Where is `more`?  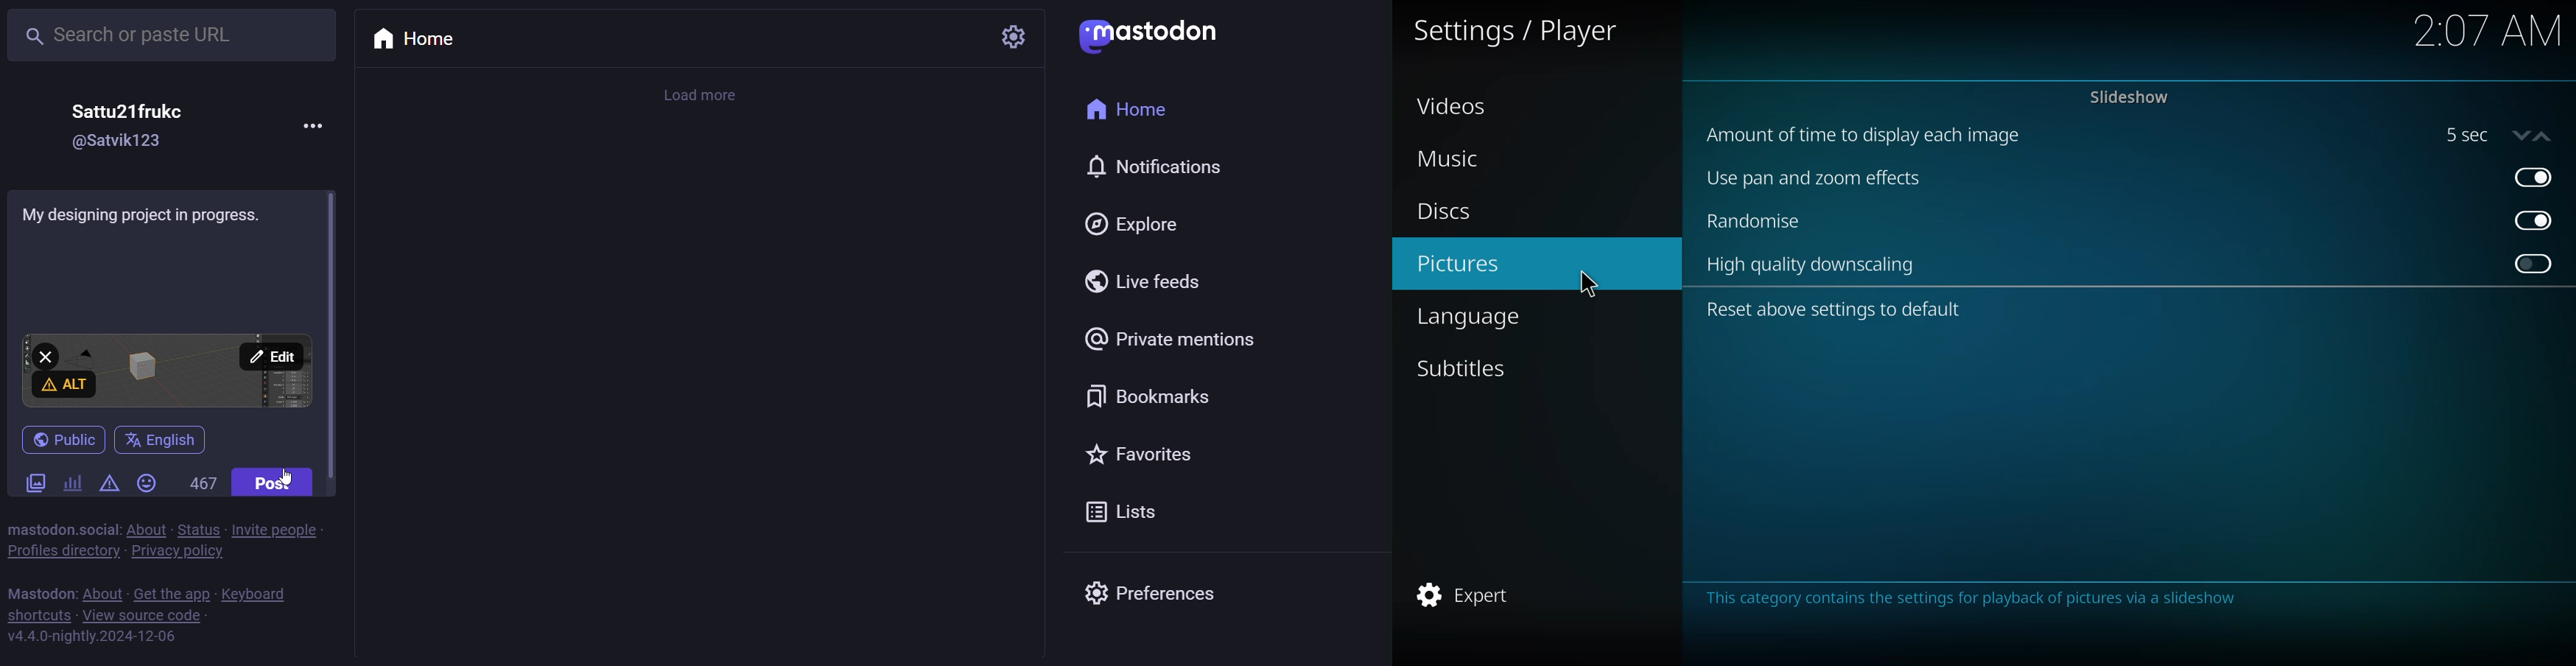 more is located at coordinates (315, 127).